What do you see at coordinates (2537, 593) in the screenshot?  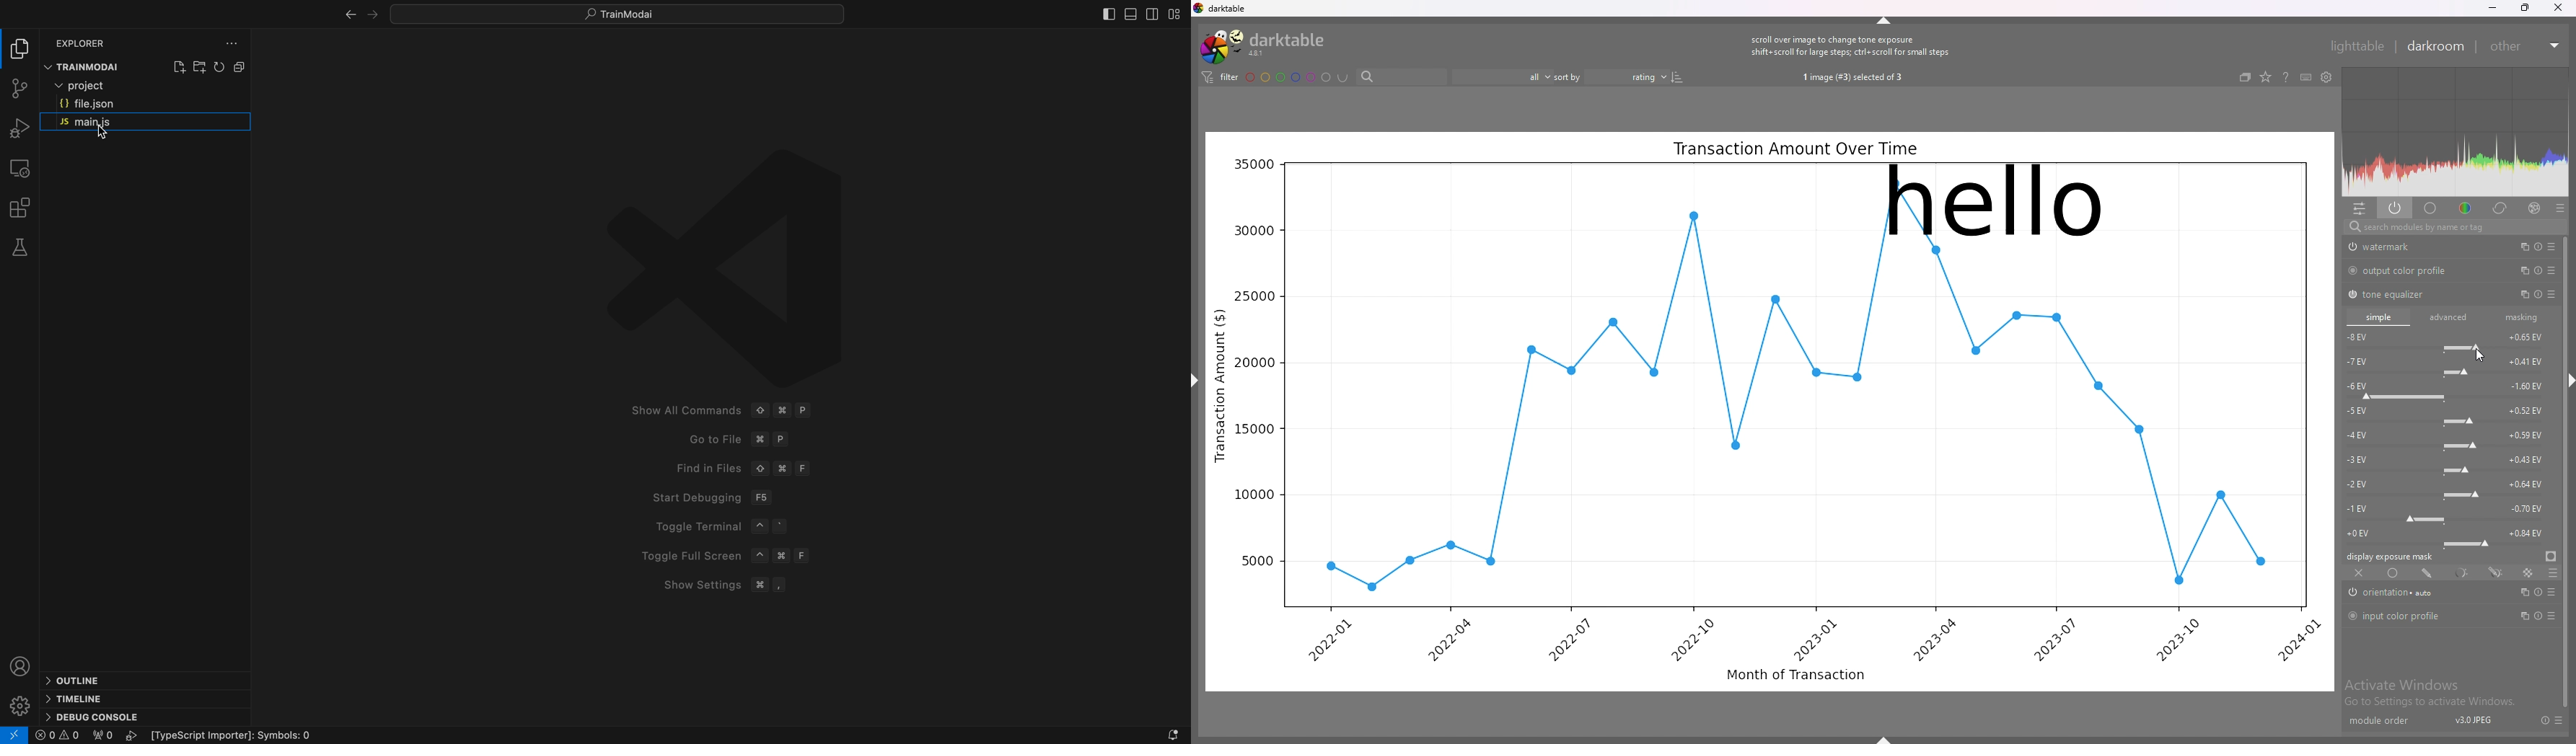 I see `multiple instance actions, reset and presets` at bounding box center [2537, 593].